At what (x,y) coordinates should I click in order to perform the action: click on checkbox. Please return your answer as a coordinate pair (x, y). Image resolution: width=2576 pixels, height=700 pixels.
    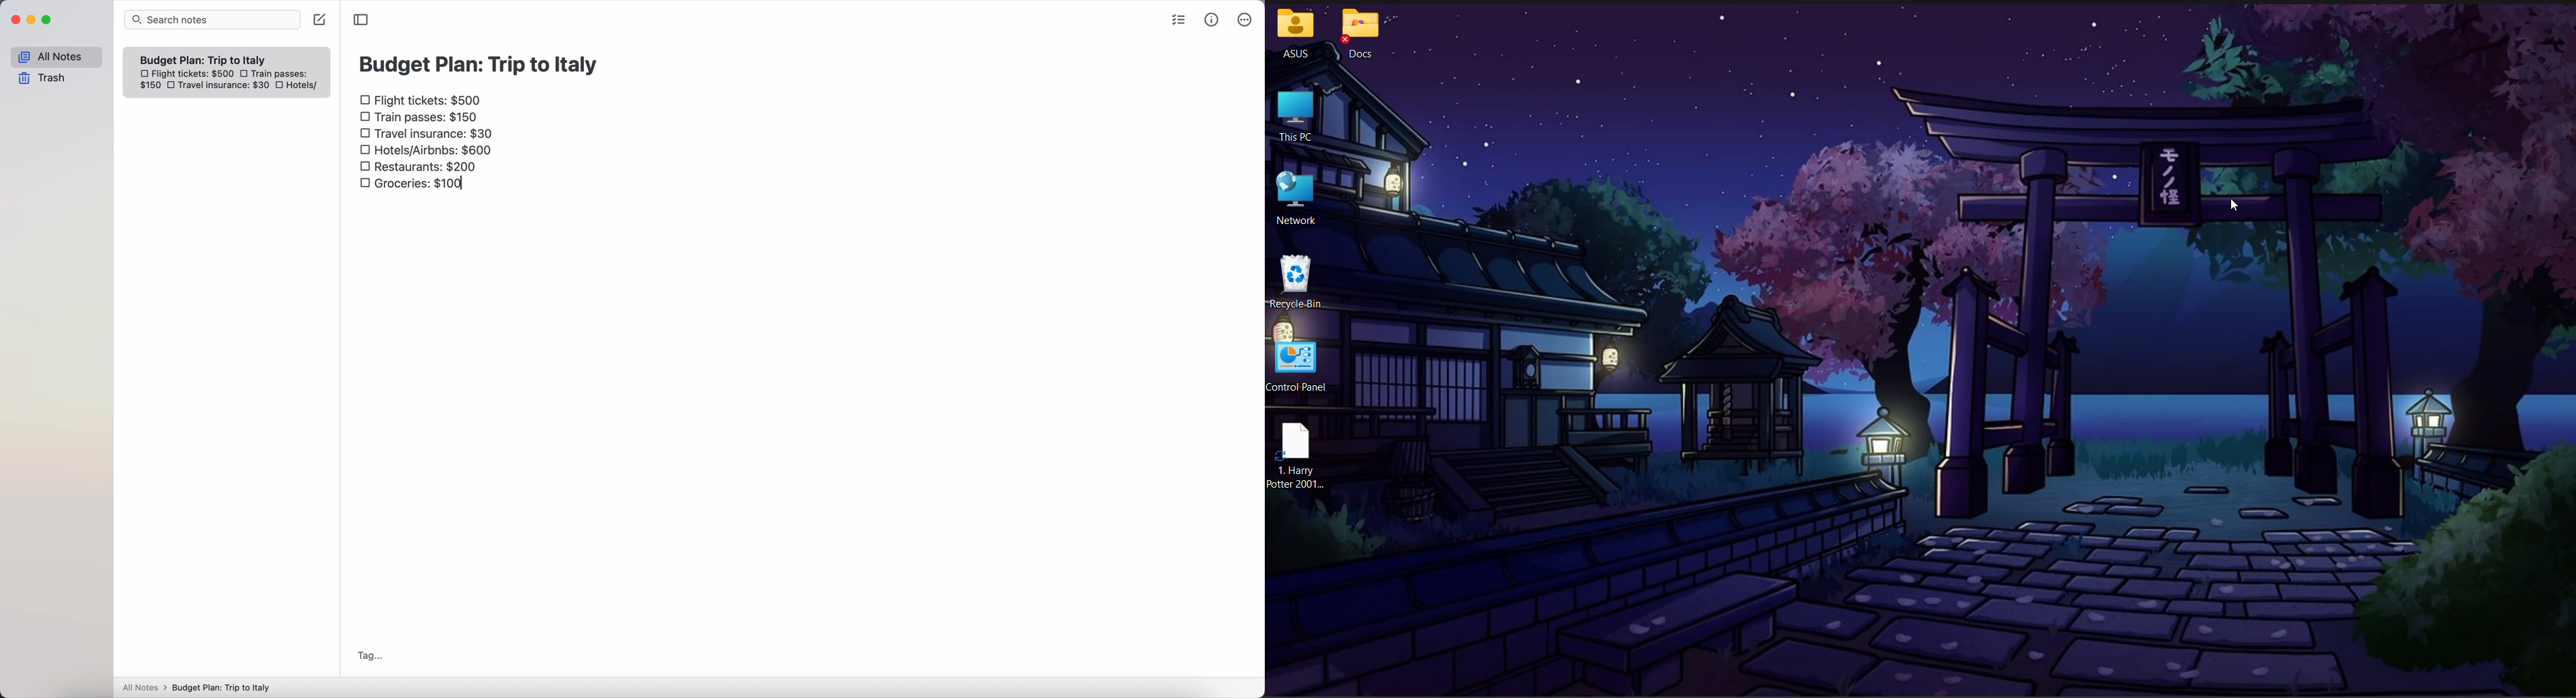
    Looking at the image, I should click on (283, 86).